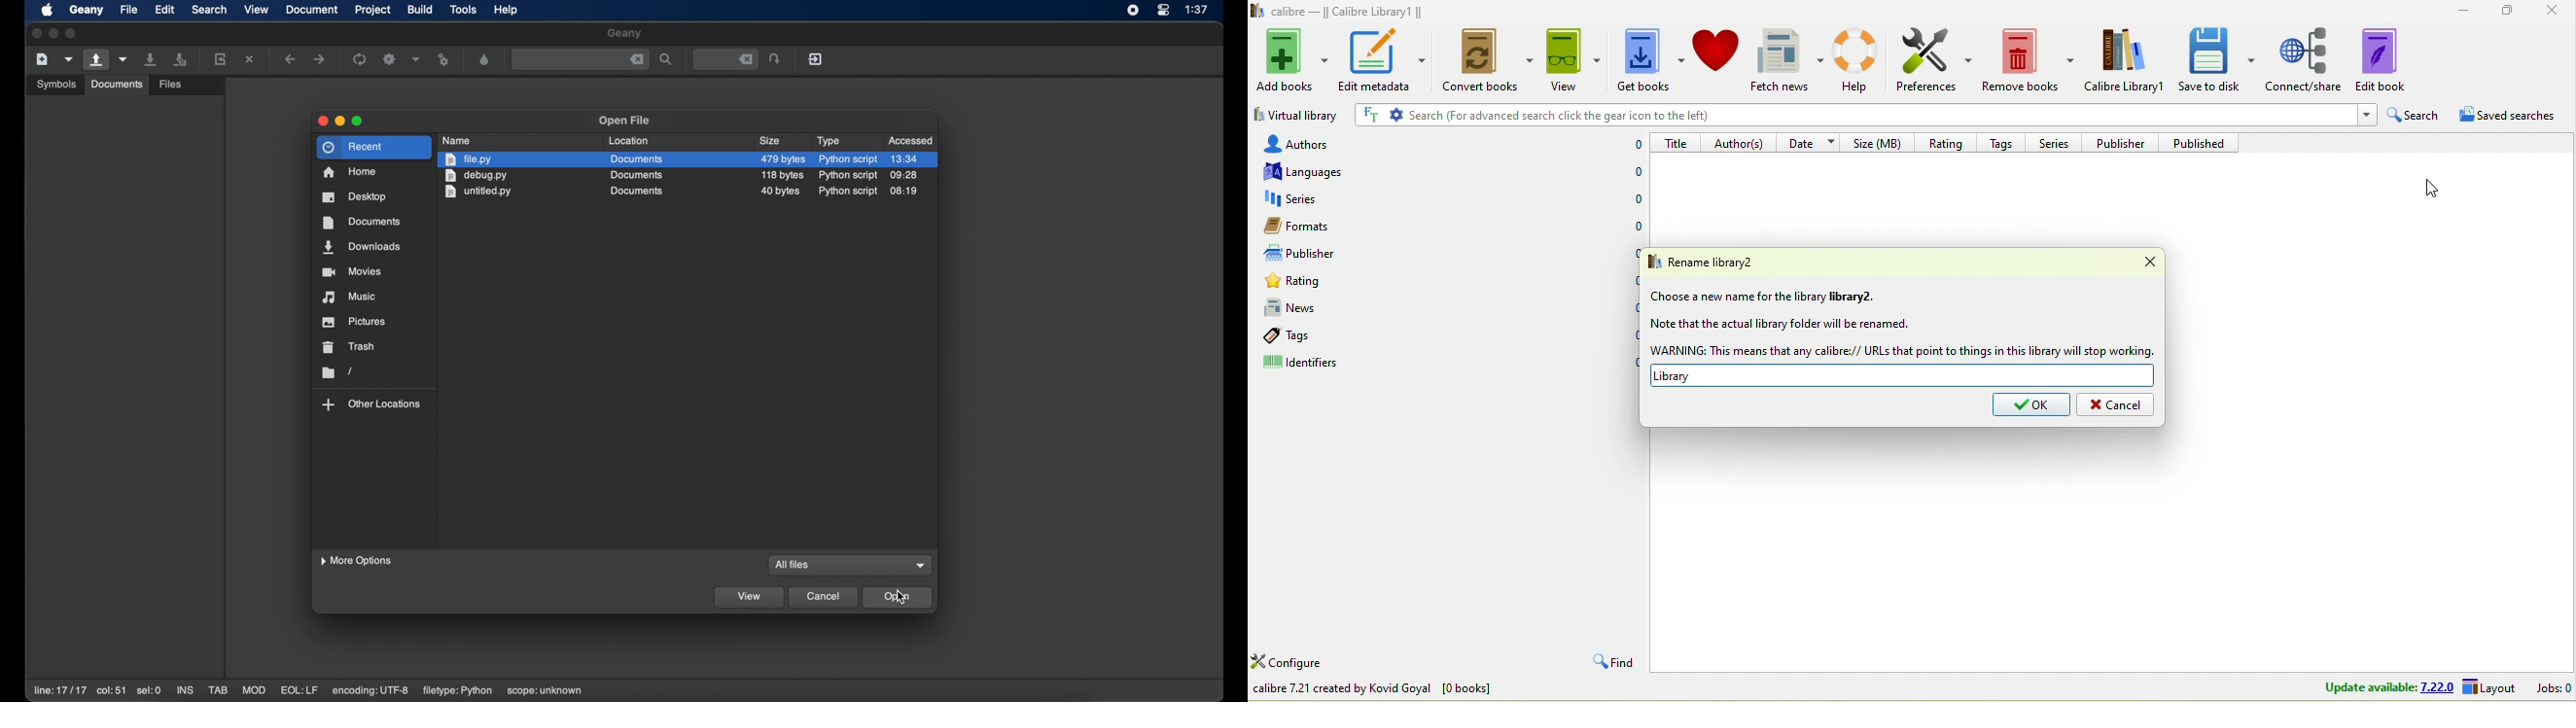 The height and width of the screenshot is (728, 2576). I want to click on add books, so click(1293, 57).